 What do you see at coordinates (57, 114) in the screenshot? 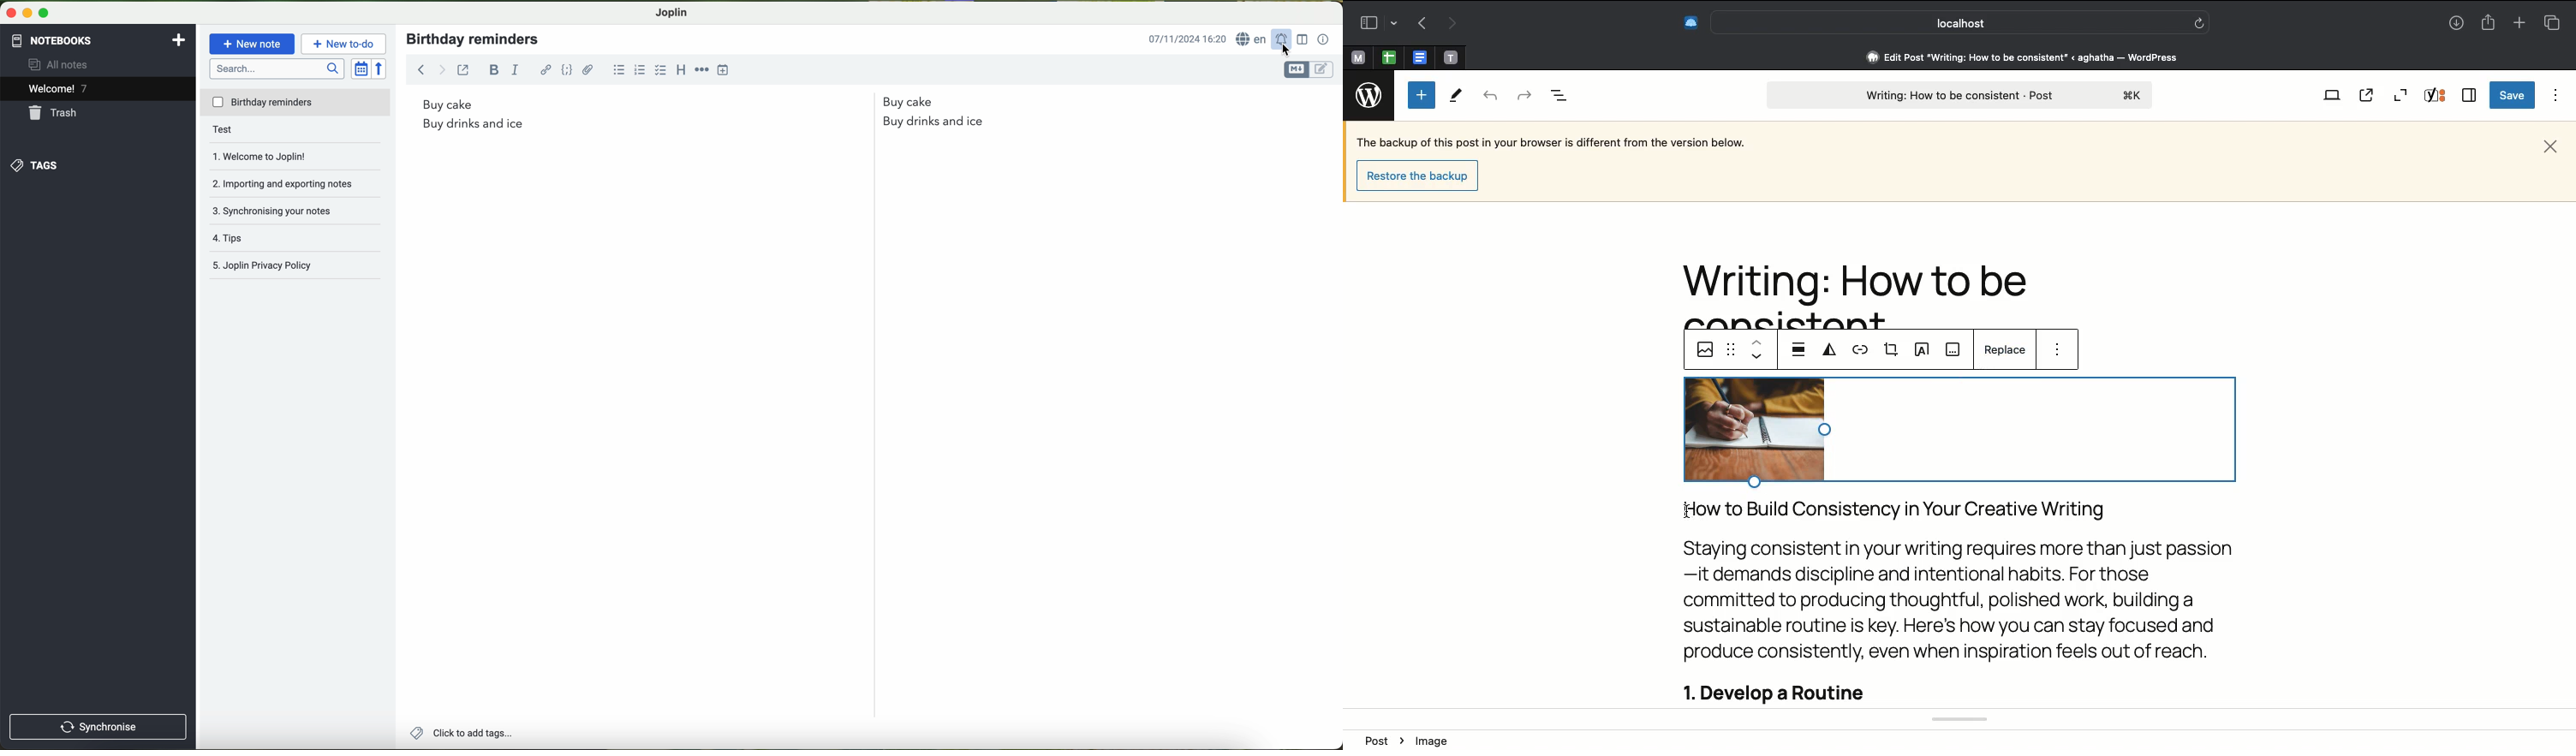
I see `trash` at bounding box center [57, 114].